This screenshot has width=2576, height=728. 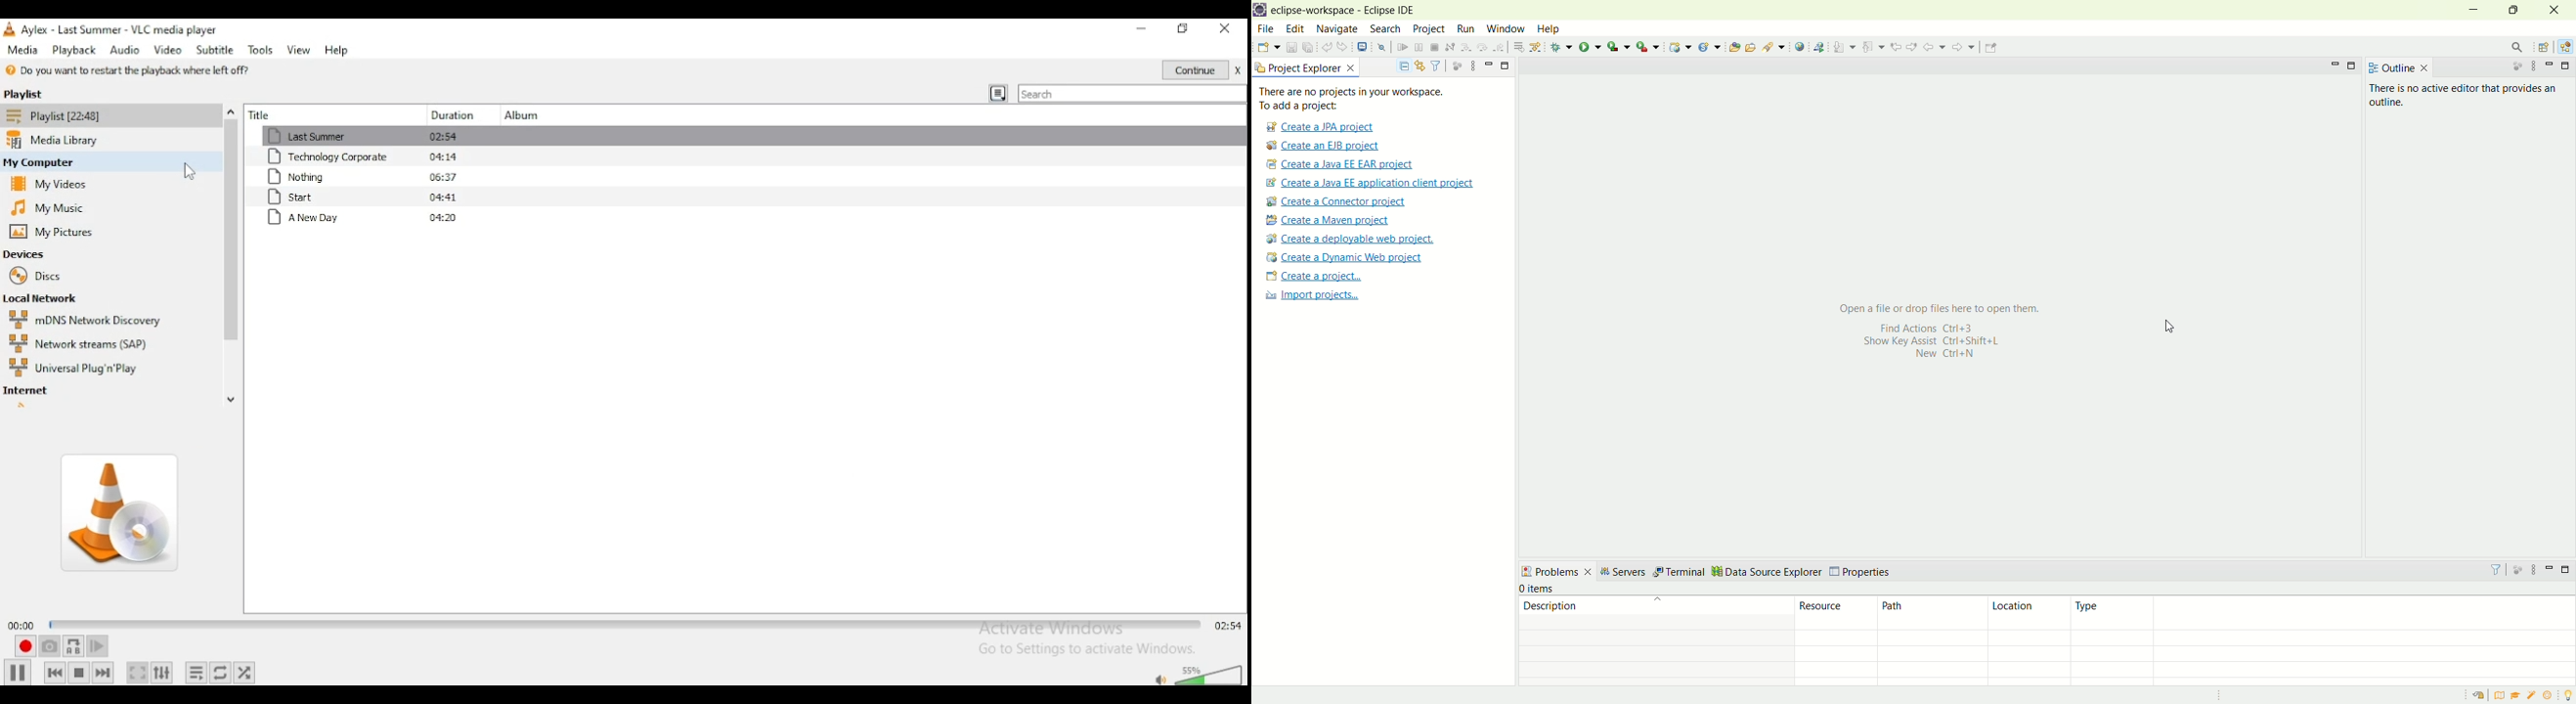 What do you see at coordinates (41, 94) in the screenshot?
I see `playlist` at bounding box center [41, 94].